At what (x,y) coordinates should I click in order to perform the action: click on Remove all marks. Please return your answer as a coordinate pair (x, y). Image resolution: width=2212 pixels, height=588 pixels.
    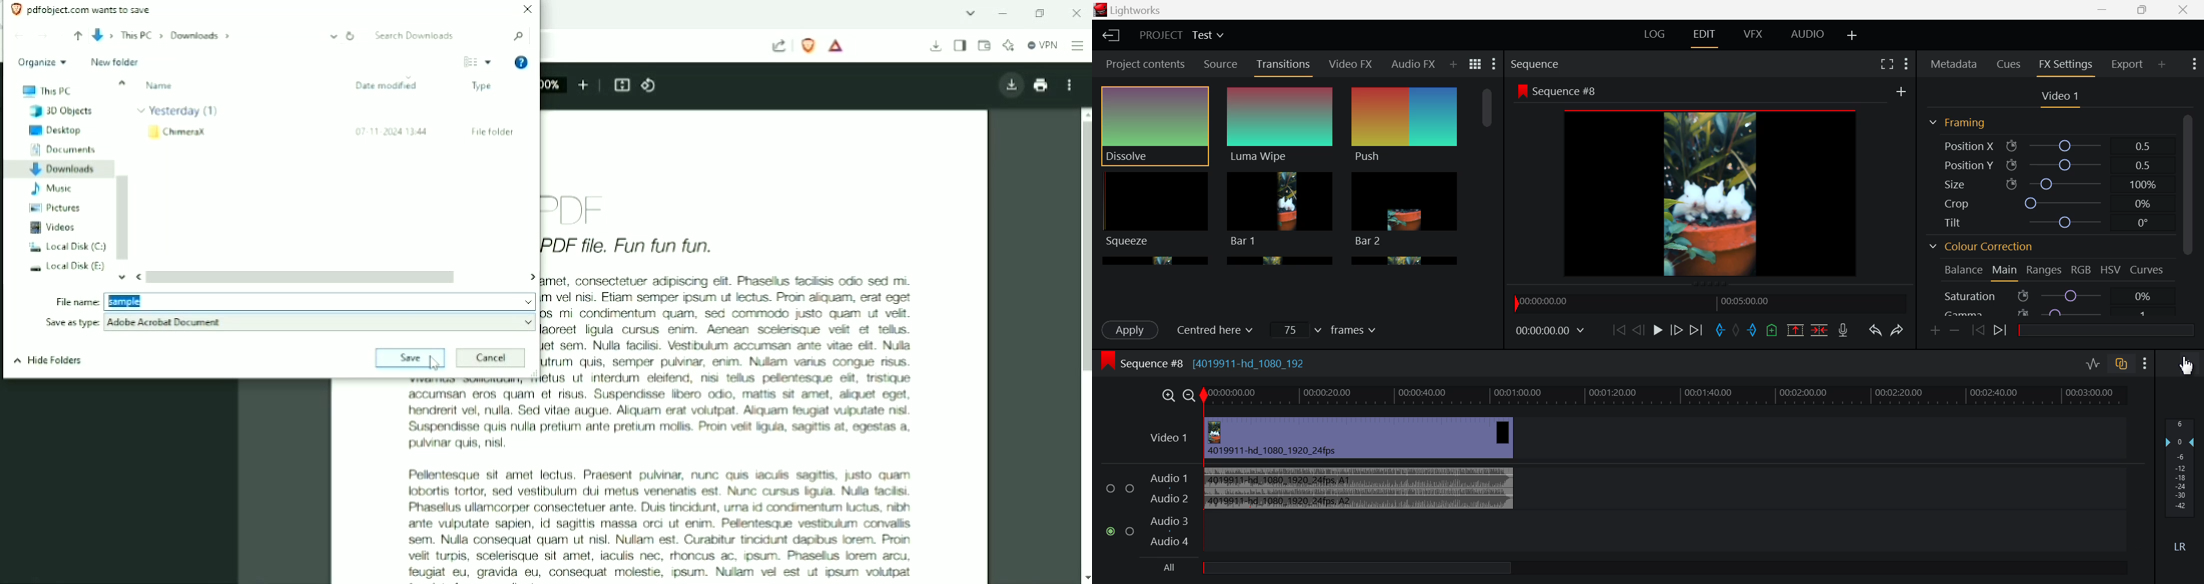
    Looking at the image, I should click on (1736, 330).